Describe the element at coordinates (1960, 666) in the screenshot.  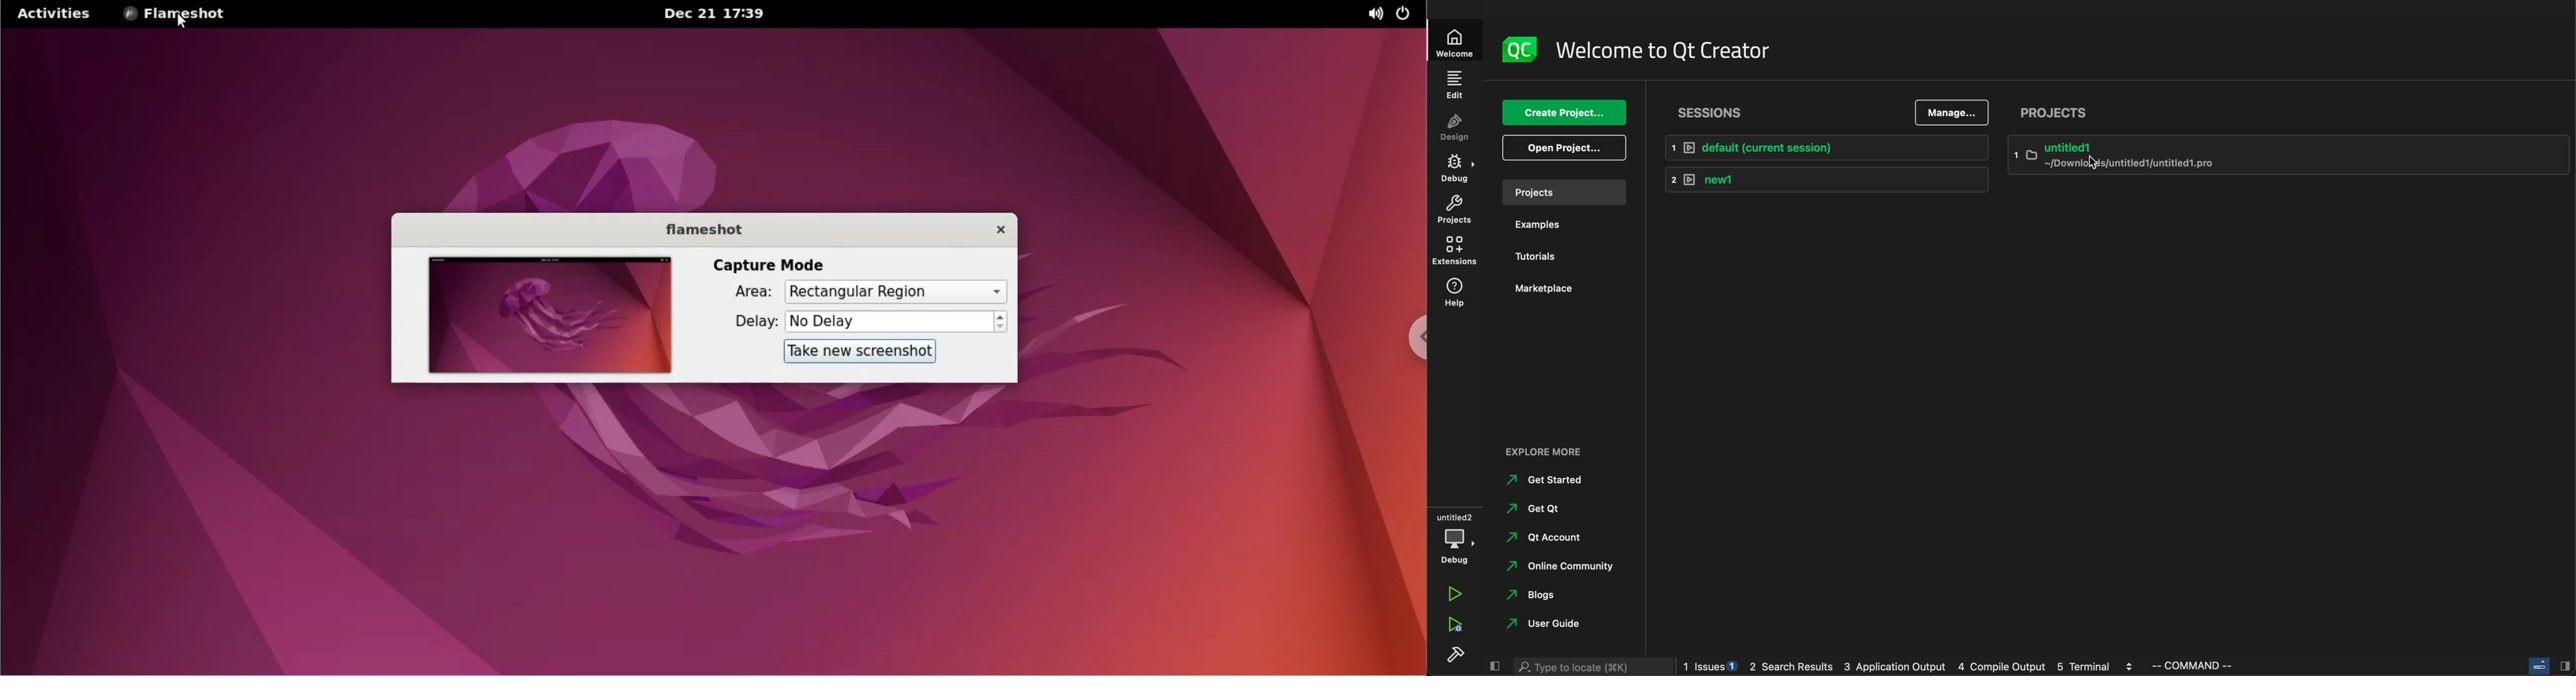
I see `logs` at that location.